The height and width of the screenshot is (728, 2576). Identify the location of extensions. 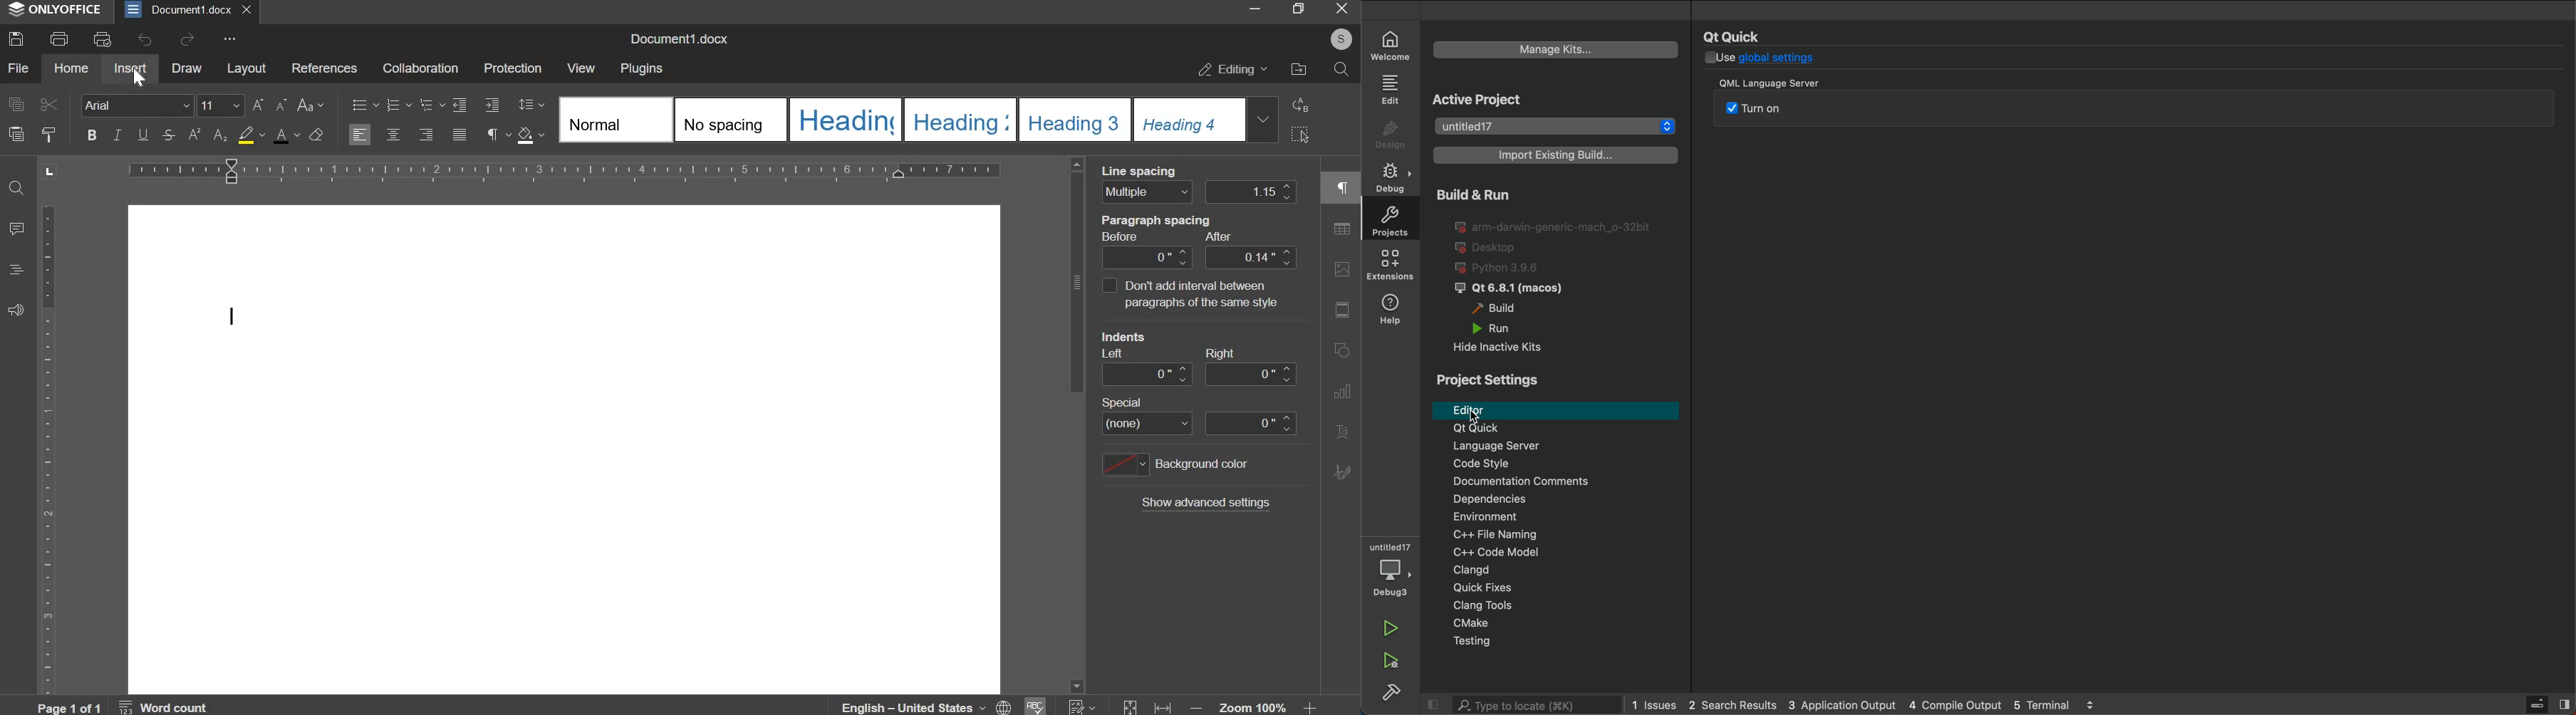
(1394, 267).